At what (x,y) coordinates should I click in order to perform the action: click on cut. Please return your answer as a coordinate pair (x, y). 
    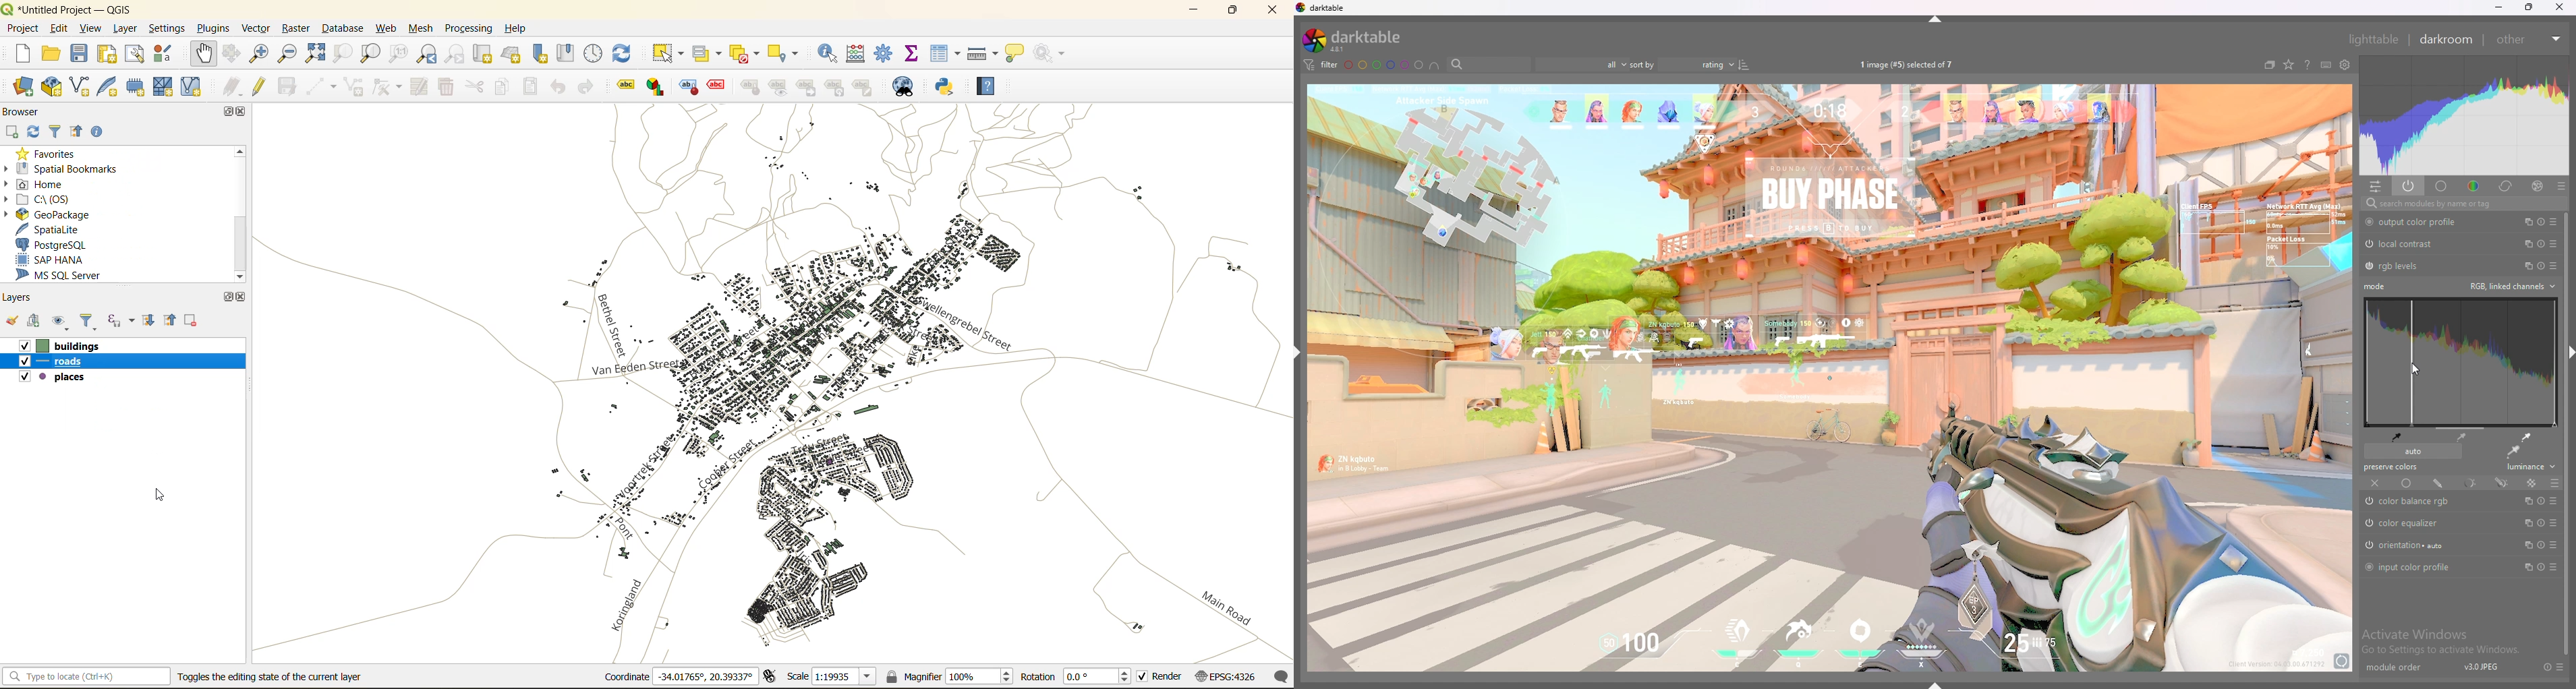
    Looking at the image, I should click on (475, 87).